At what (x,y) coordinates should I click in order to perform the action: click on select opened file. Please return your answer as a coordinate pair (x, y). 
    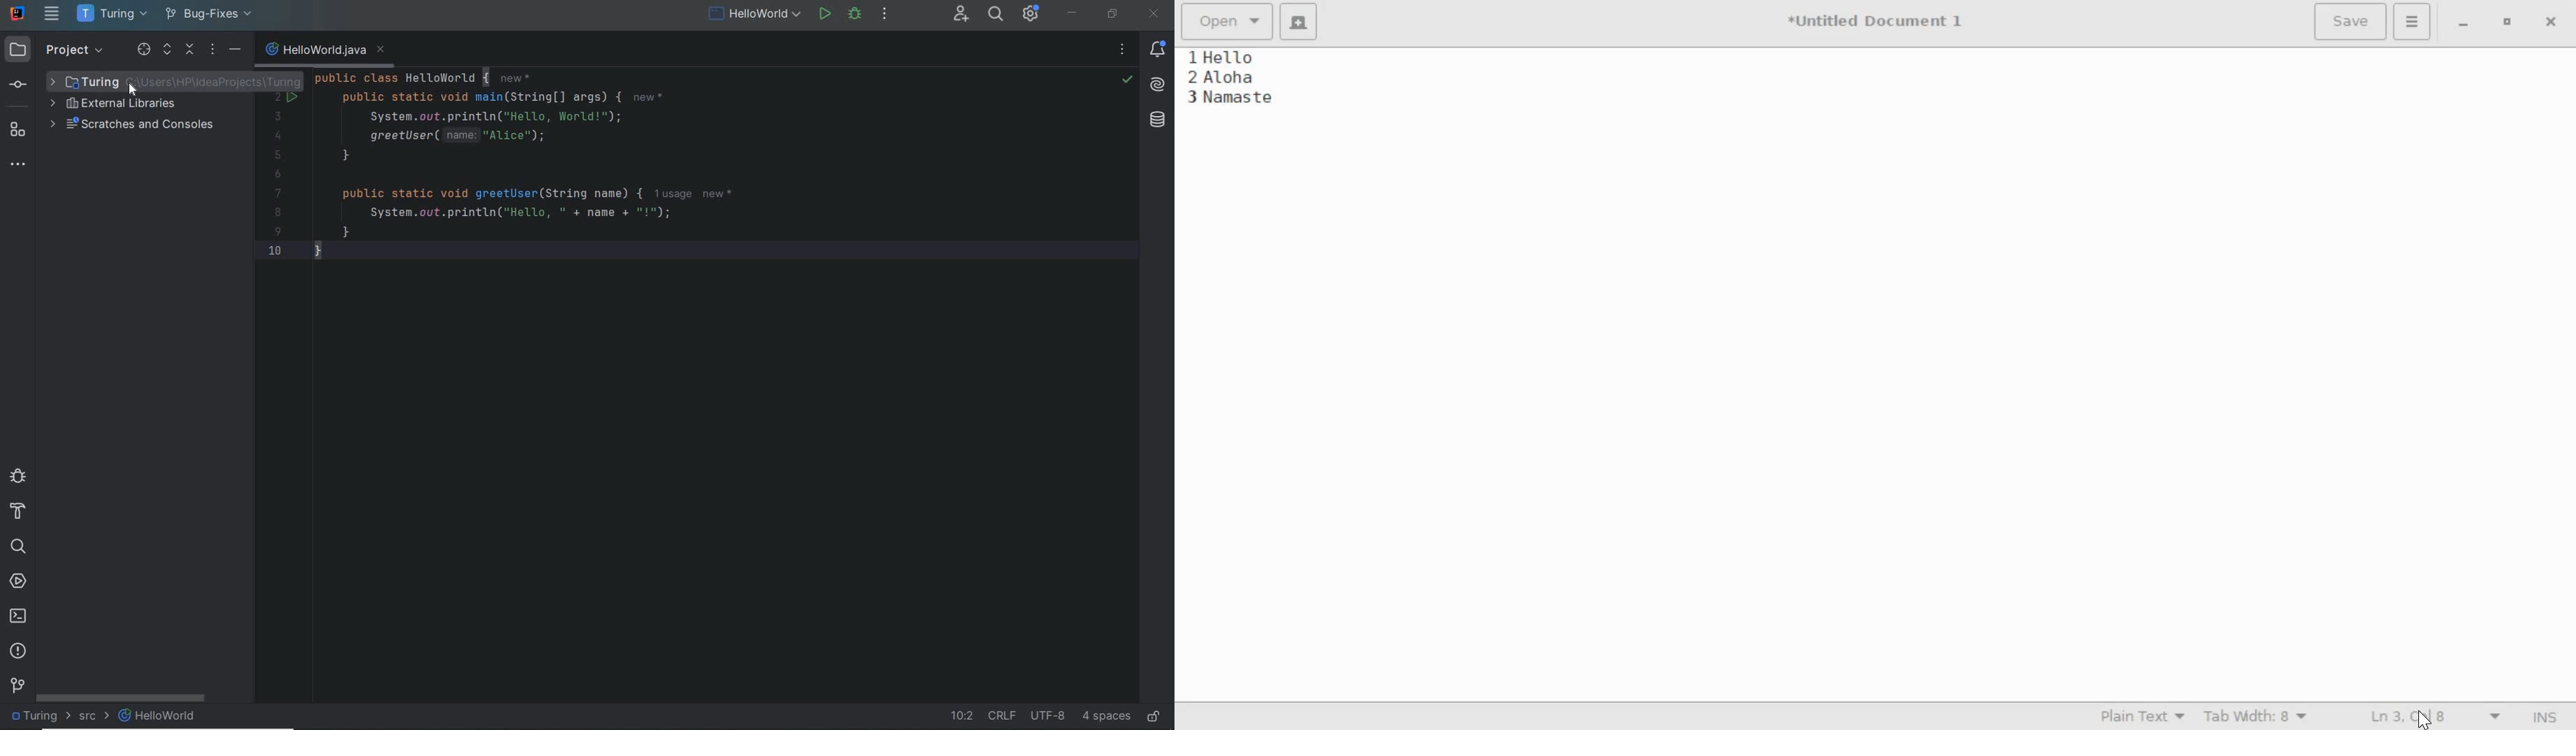
    Looking at the image, I should click on (143, 51).